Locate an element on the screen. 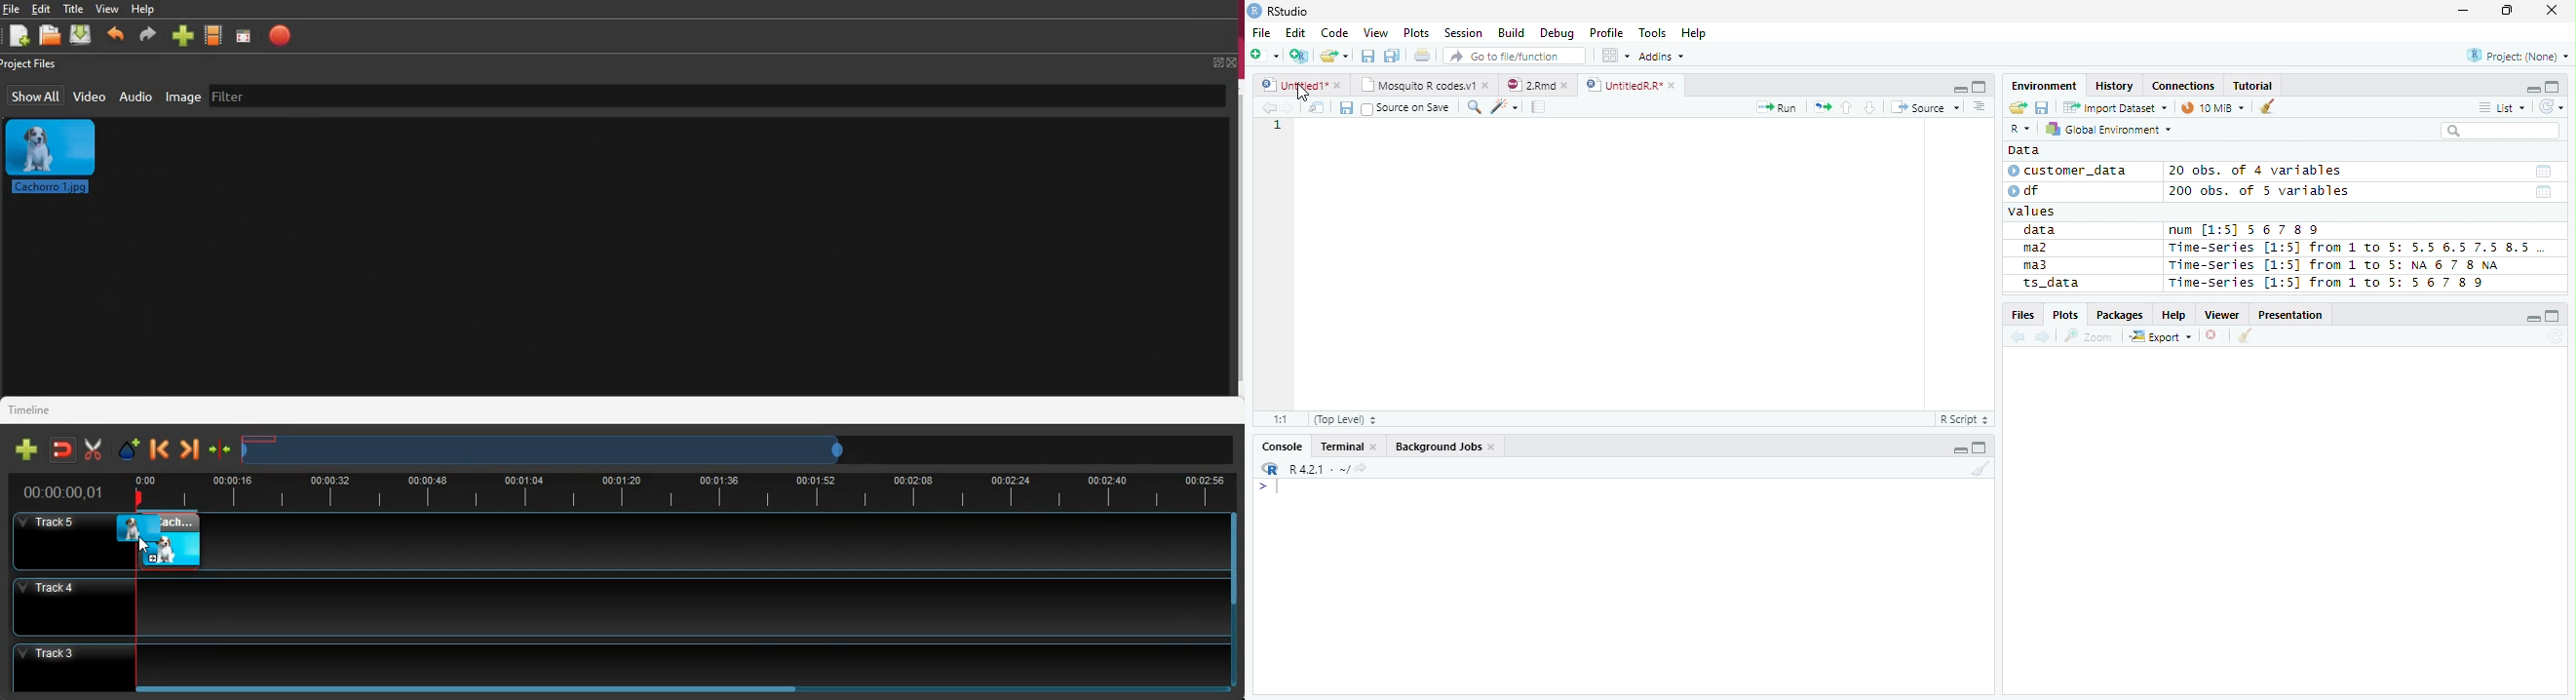  Time-Series [1:5] from 1 to 5: 56 7 8 9 is located at coordinates (2328, 283).